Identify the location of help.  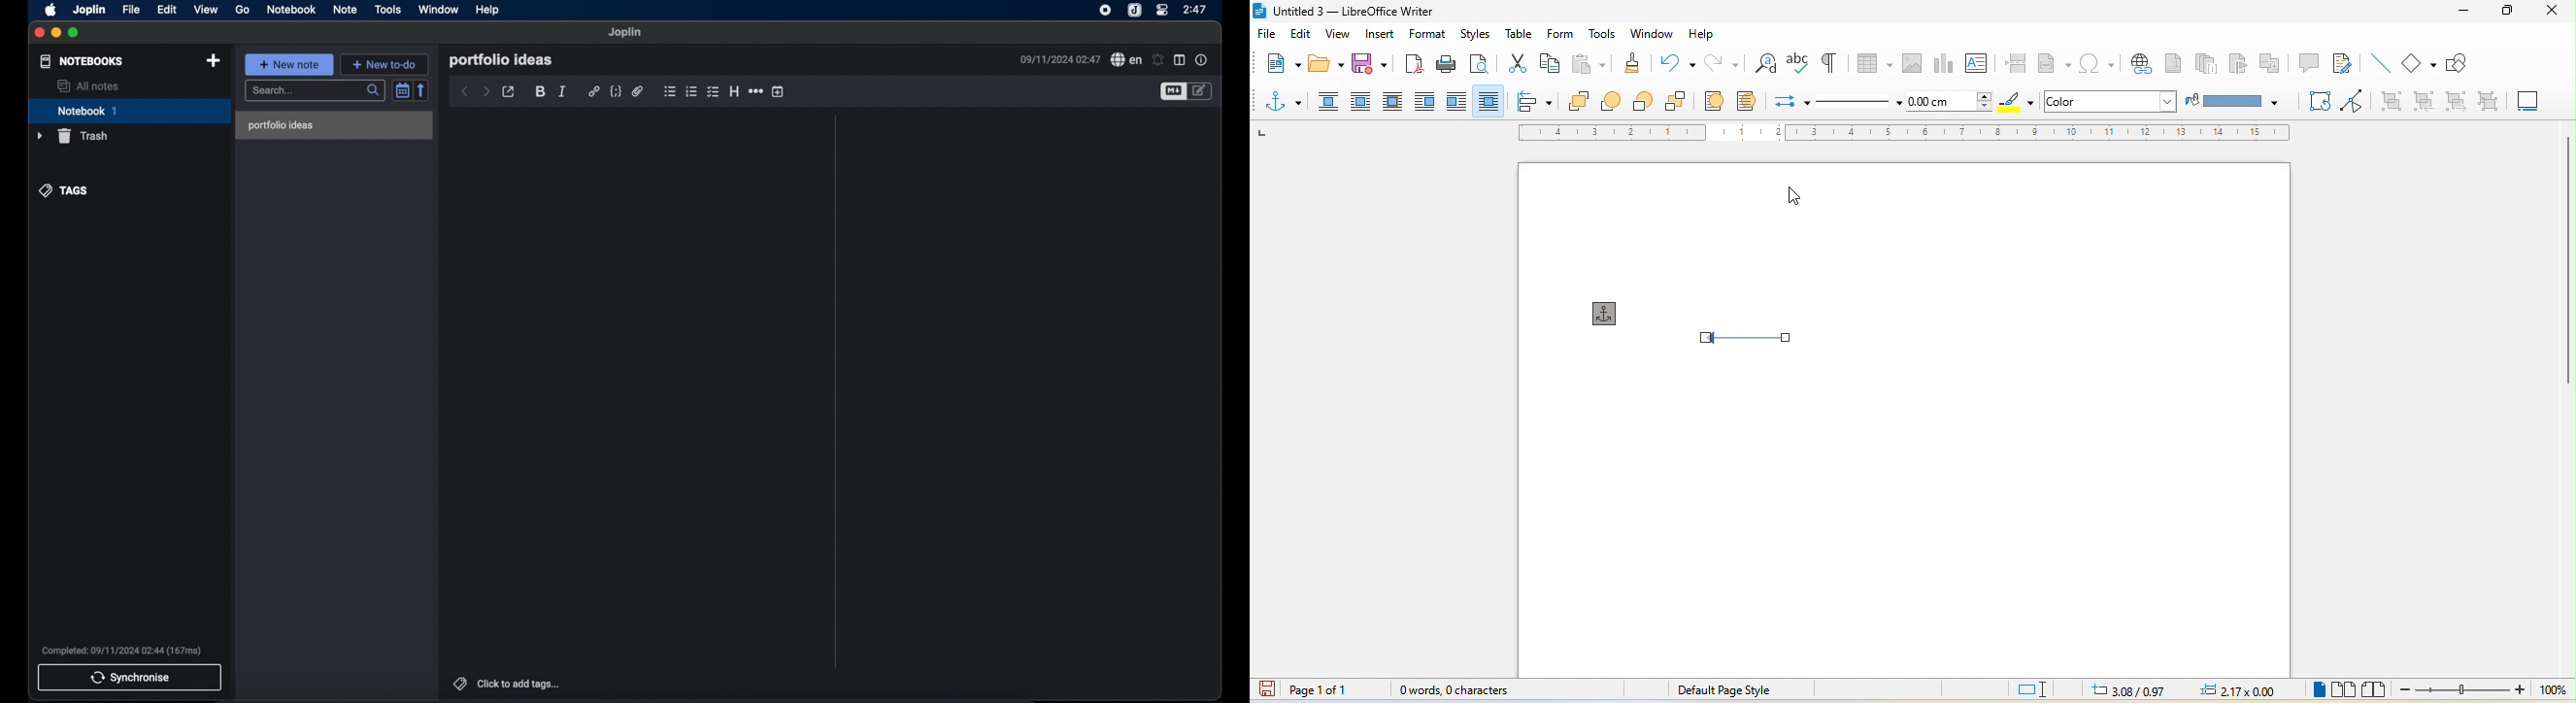
(488, 10).